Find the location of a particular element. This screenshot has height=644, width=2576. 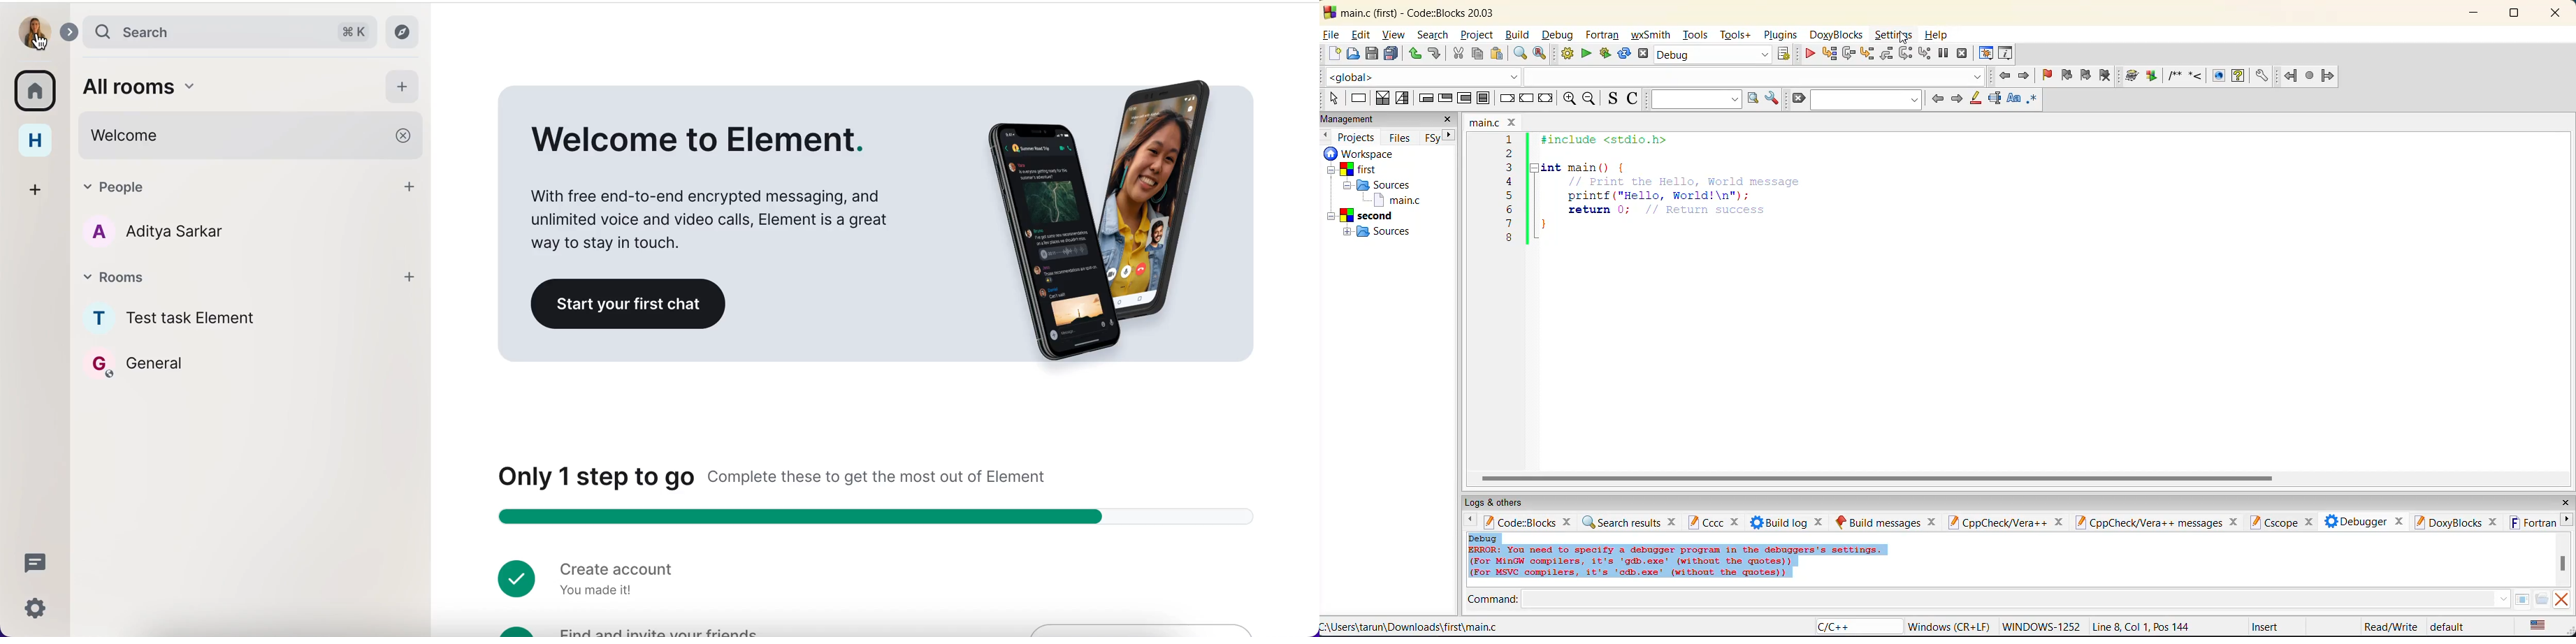

find and invite your friends is located at coordinates (641, 628).